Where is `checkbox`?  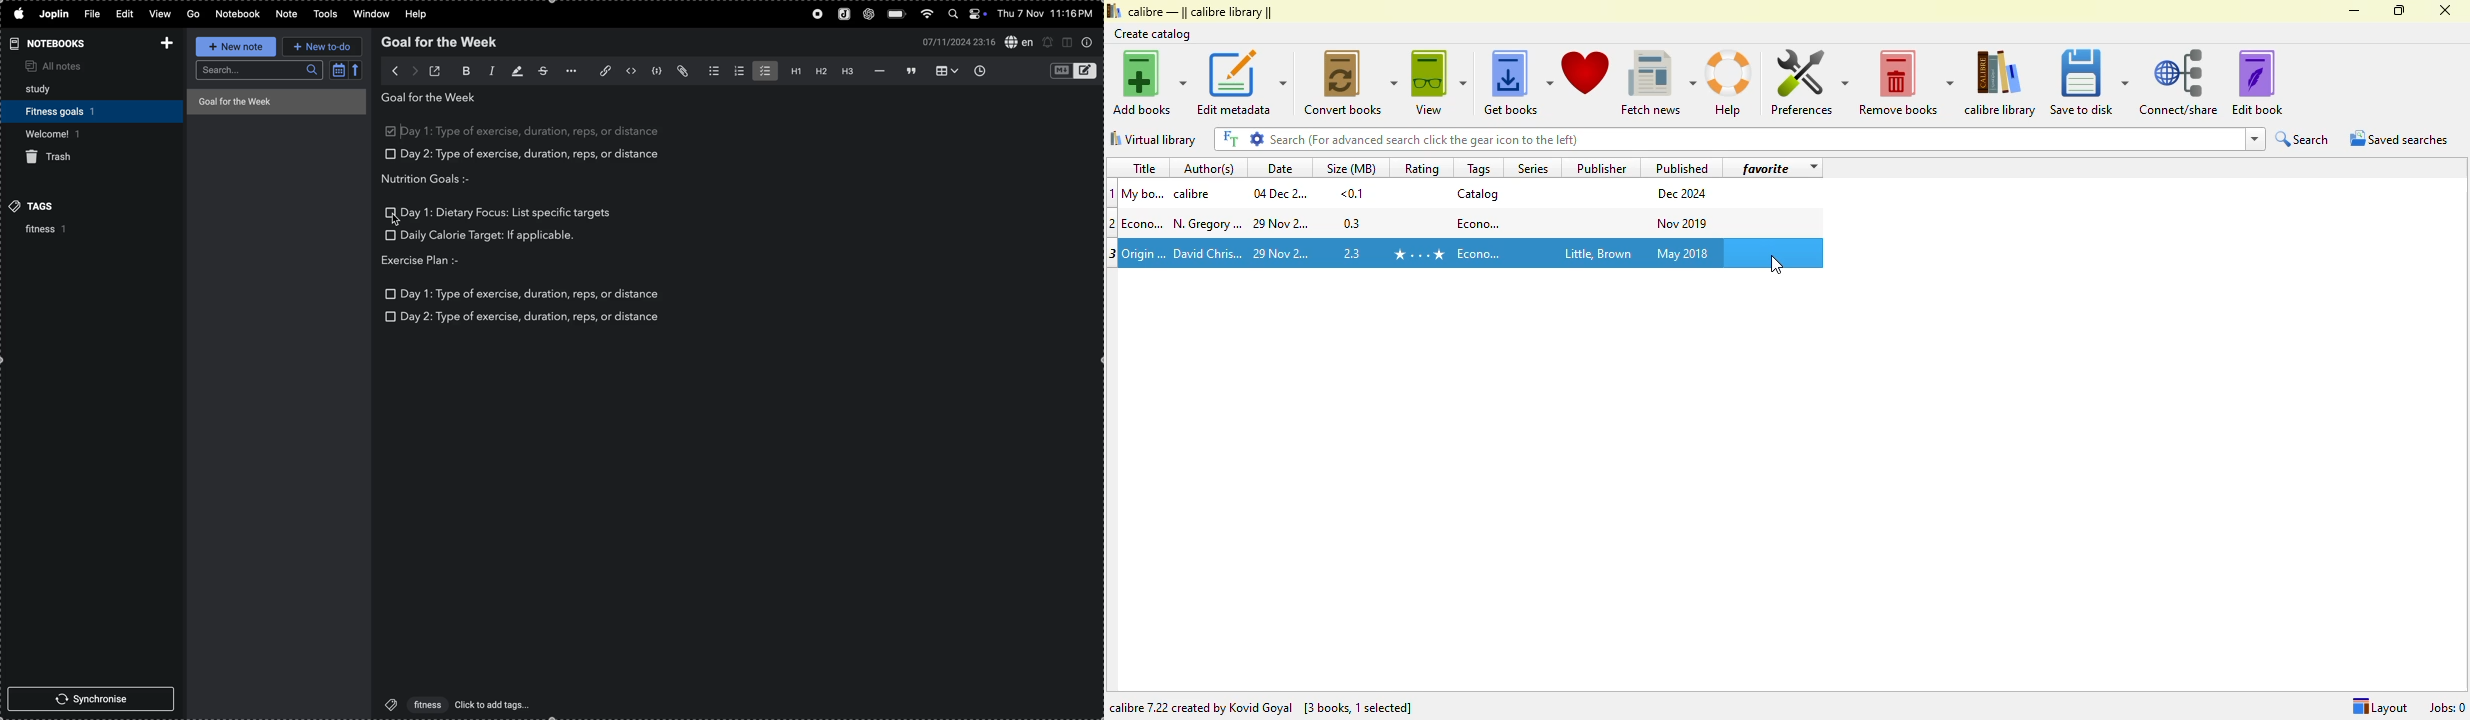
checkbox is located at coordinates (389, 235).